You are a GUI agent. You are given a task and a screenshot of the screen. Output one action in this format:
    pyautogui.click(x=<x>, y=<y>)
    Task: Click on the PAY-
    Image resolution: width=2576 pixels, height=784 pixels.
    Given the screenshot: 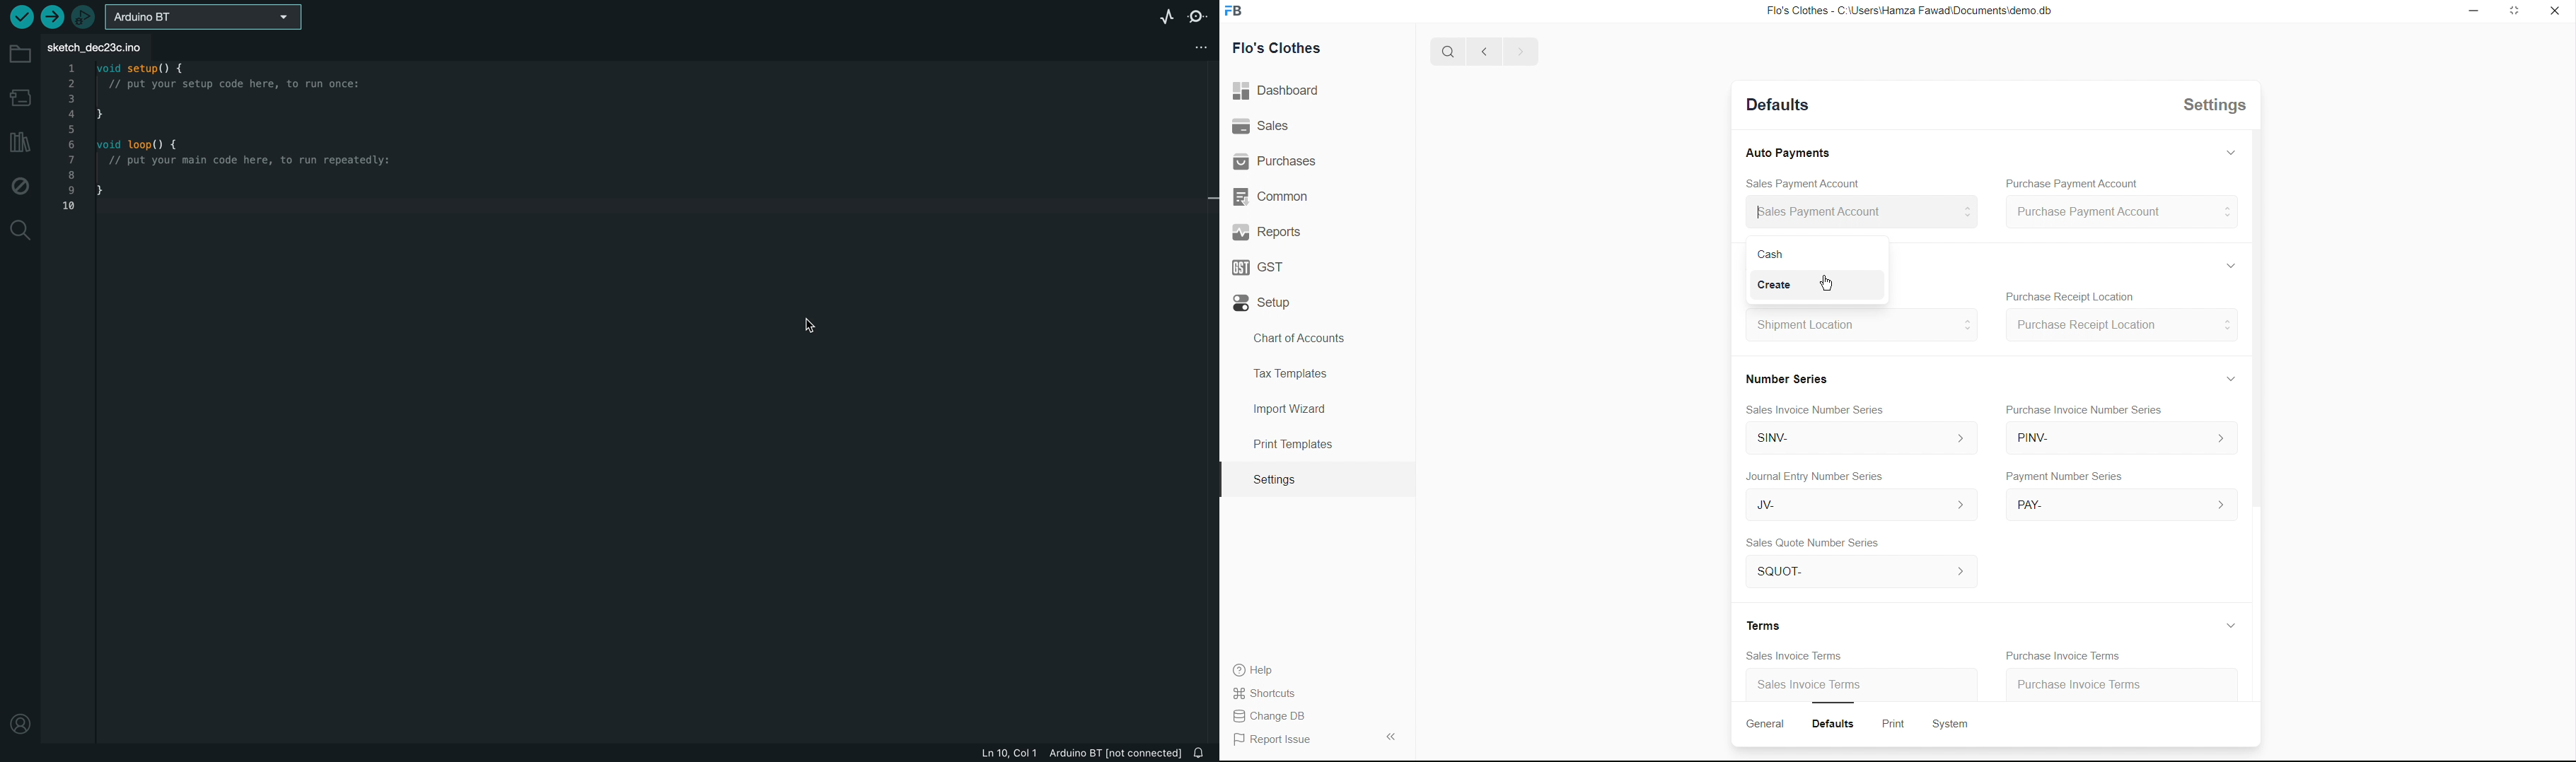 What is the action you would take?
    pyautogui.click(x=2122, y=505)
    